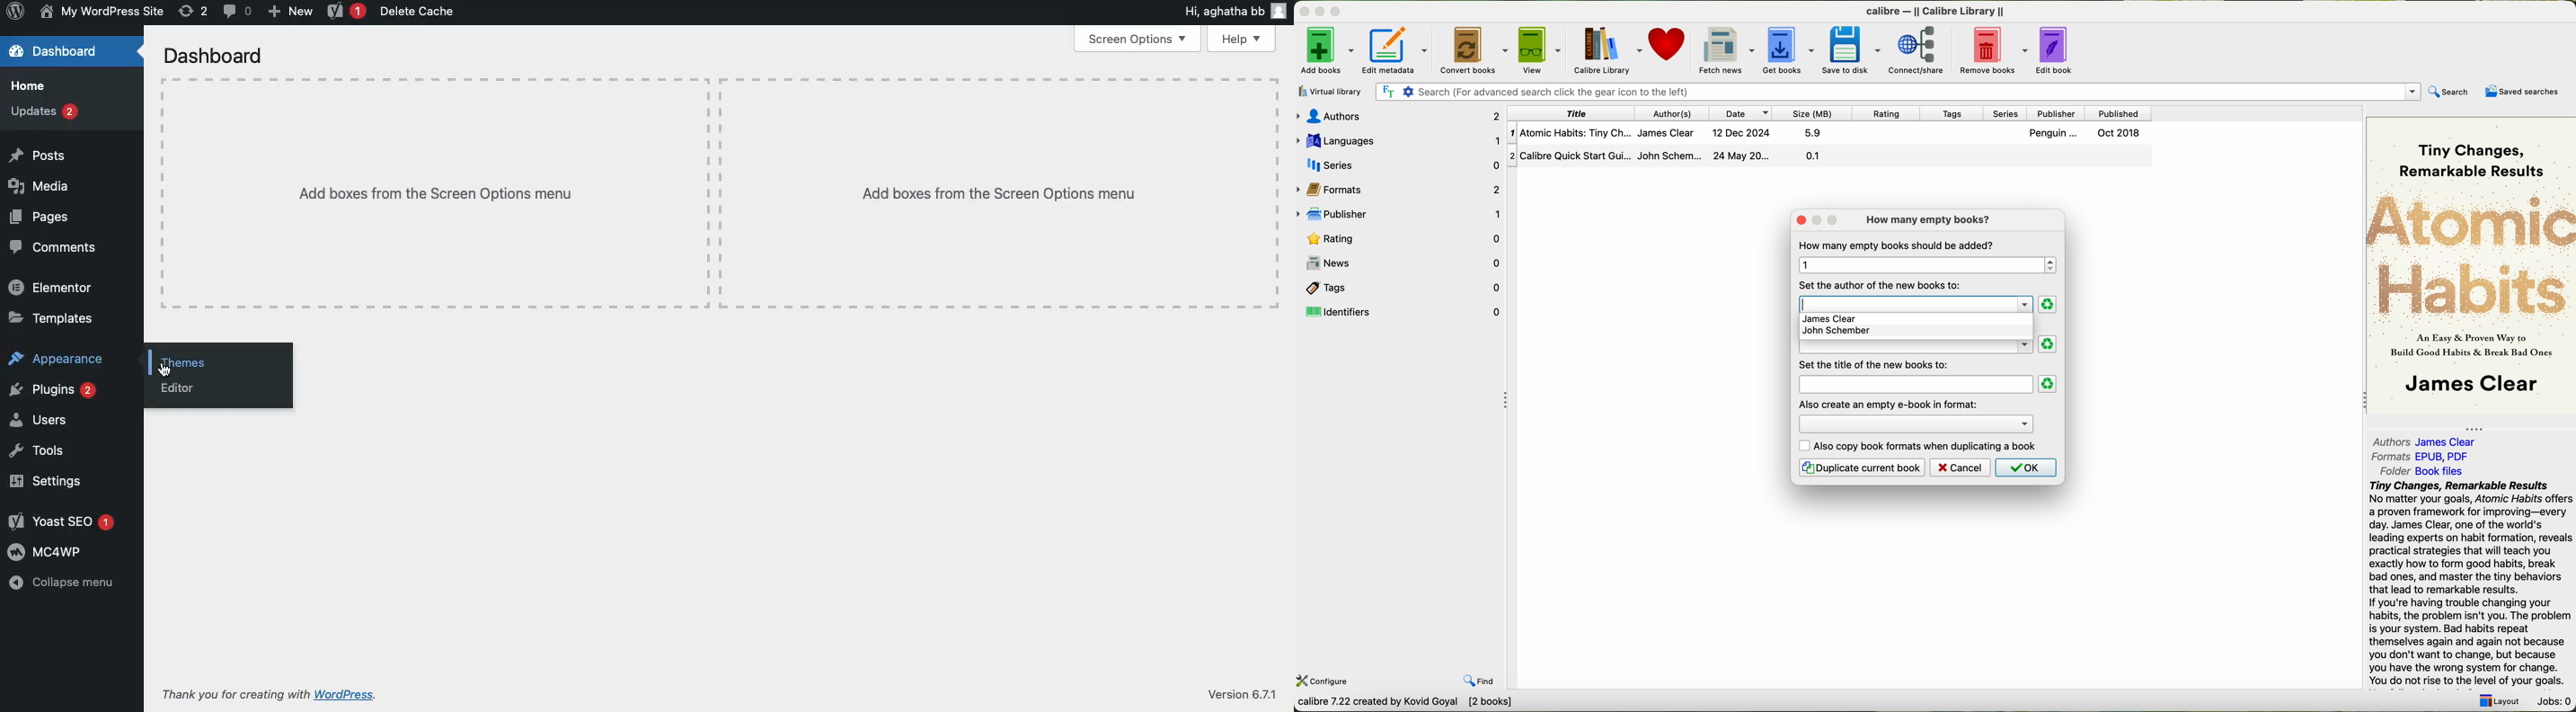  What do you see at coordinates (422, 11) in the screenshot?
I see `Delete cache` at bounding box center [422, 11].